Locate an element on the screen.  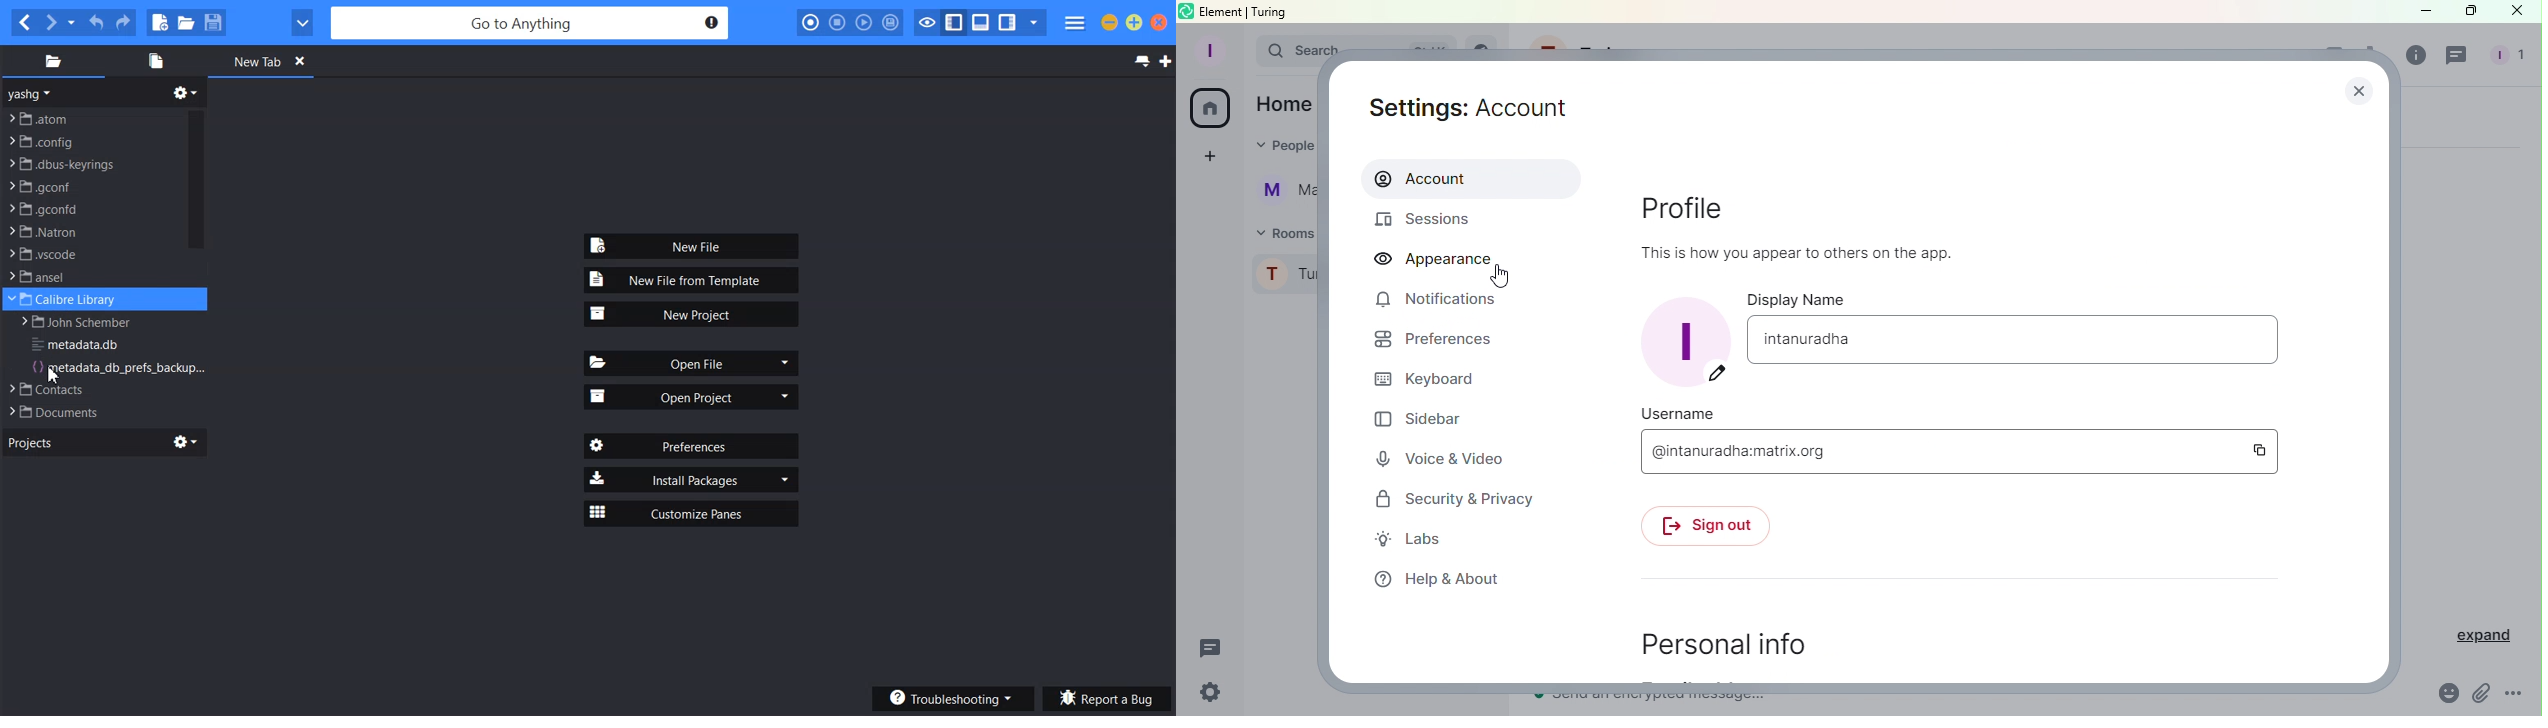
Sidebar is located at coordinates (1425, 421).